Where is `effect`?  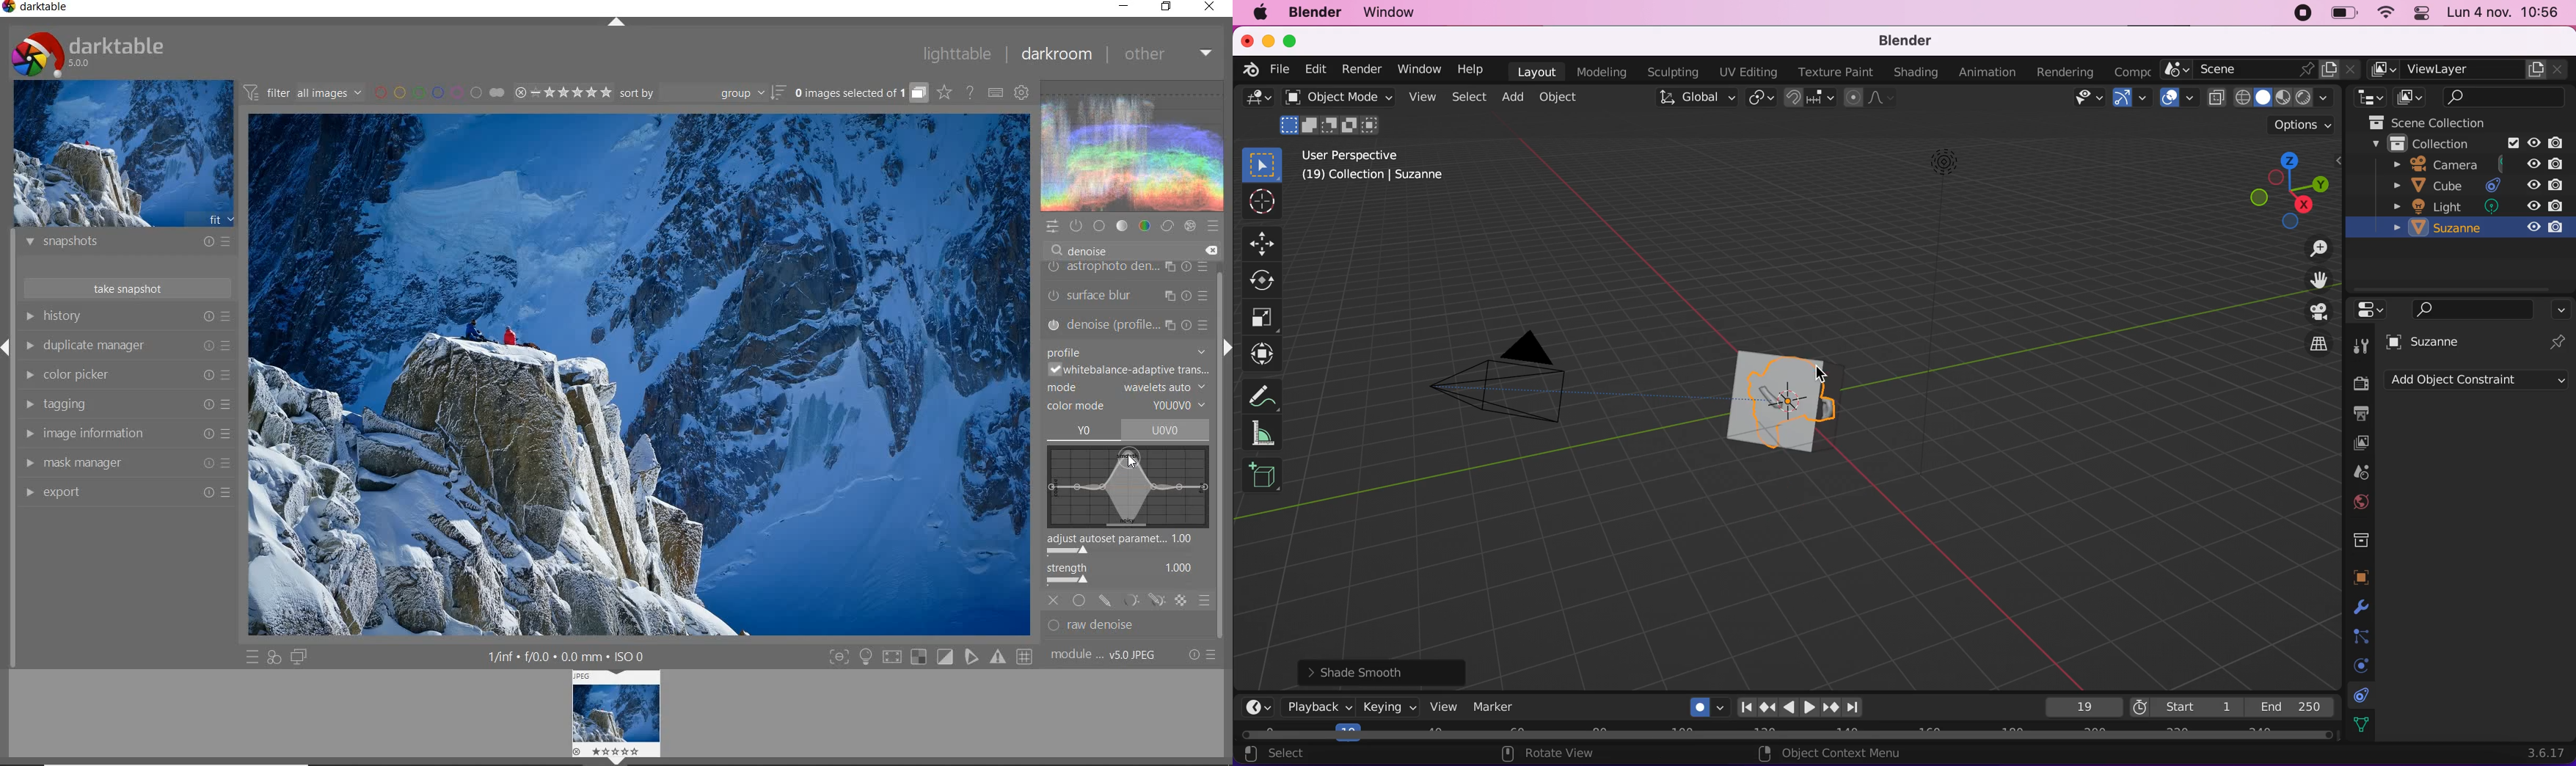 effect is located at coordinates (1189, 226).